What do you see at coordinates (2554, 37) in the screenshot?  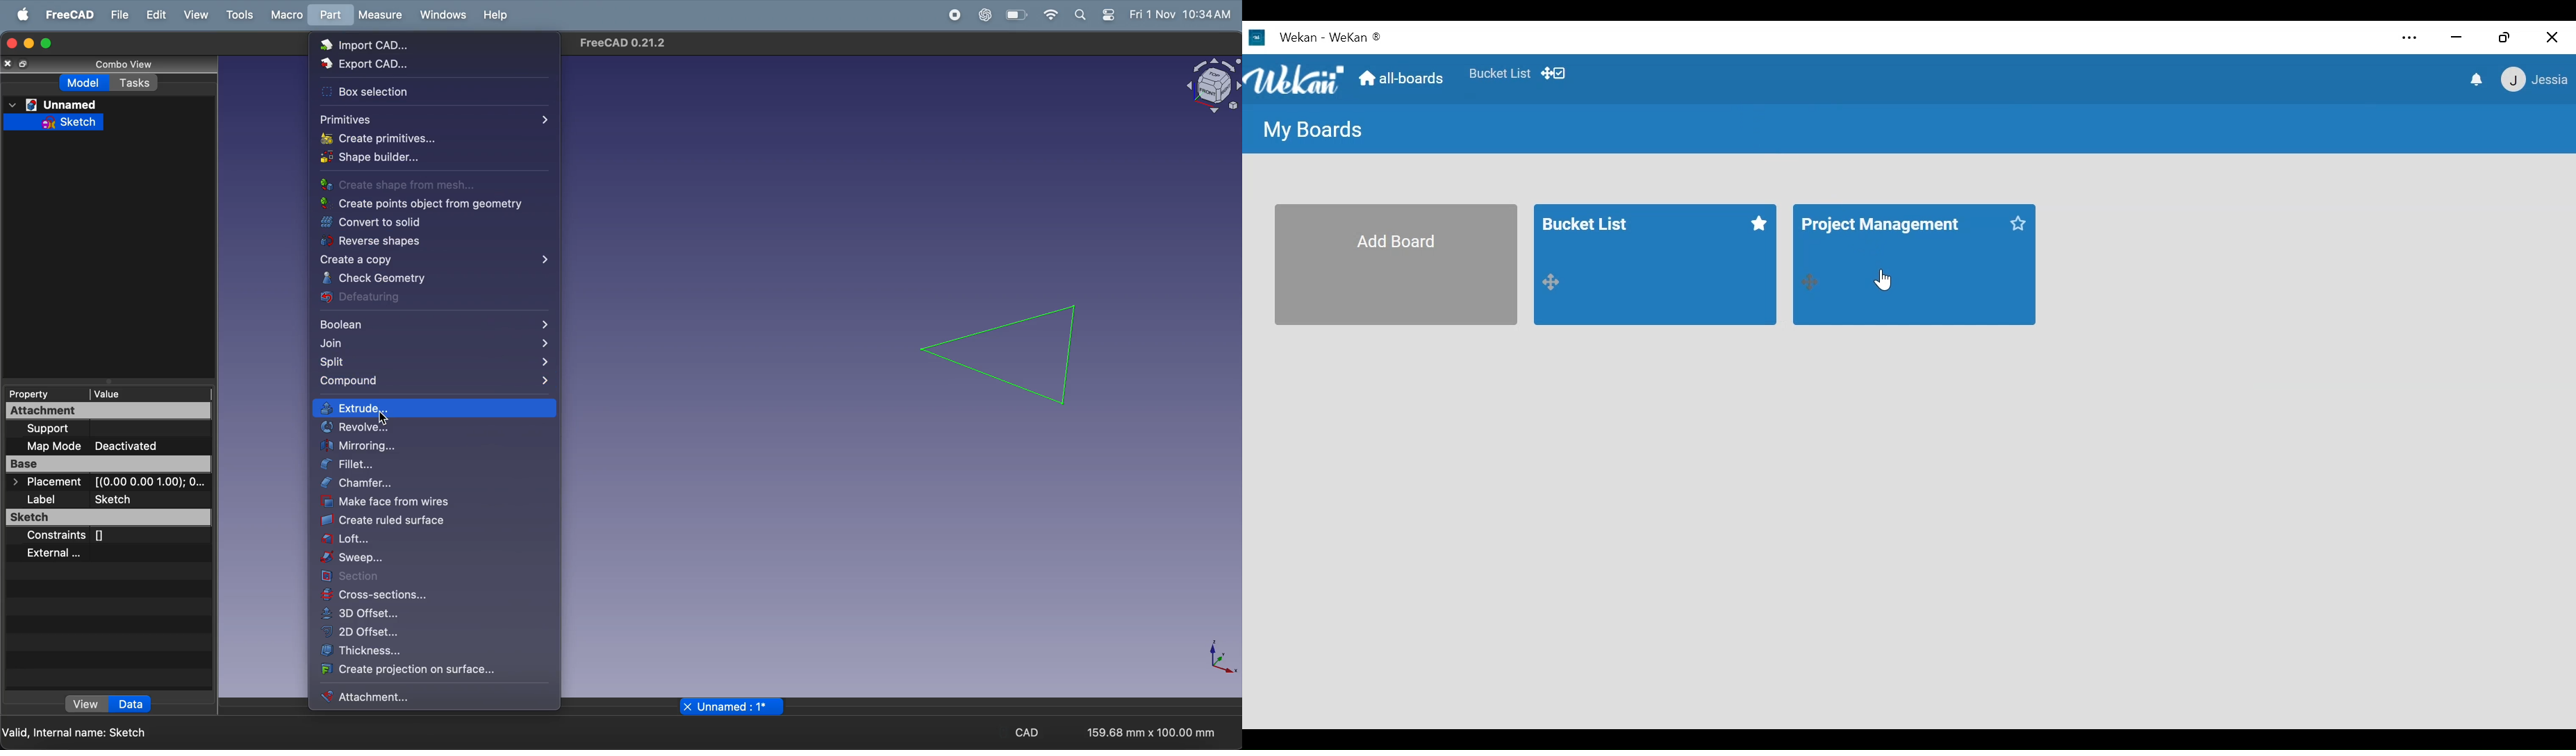 I see `Close` at bounding box center [2554, 37].